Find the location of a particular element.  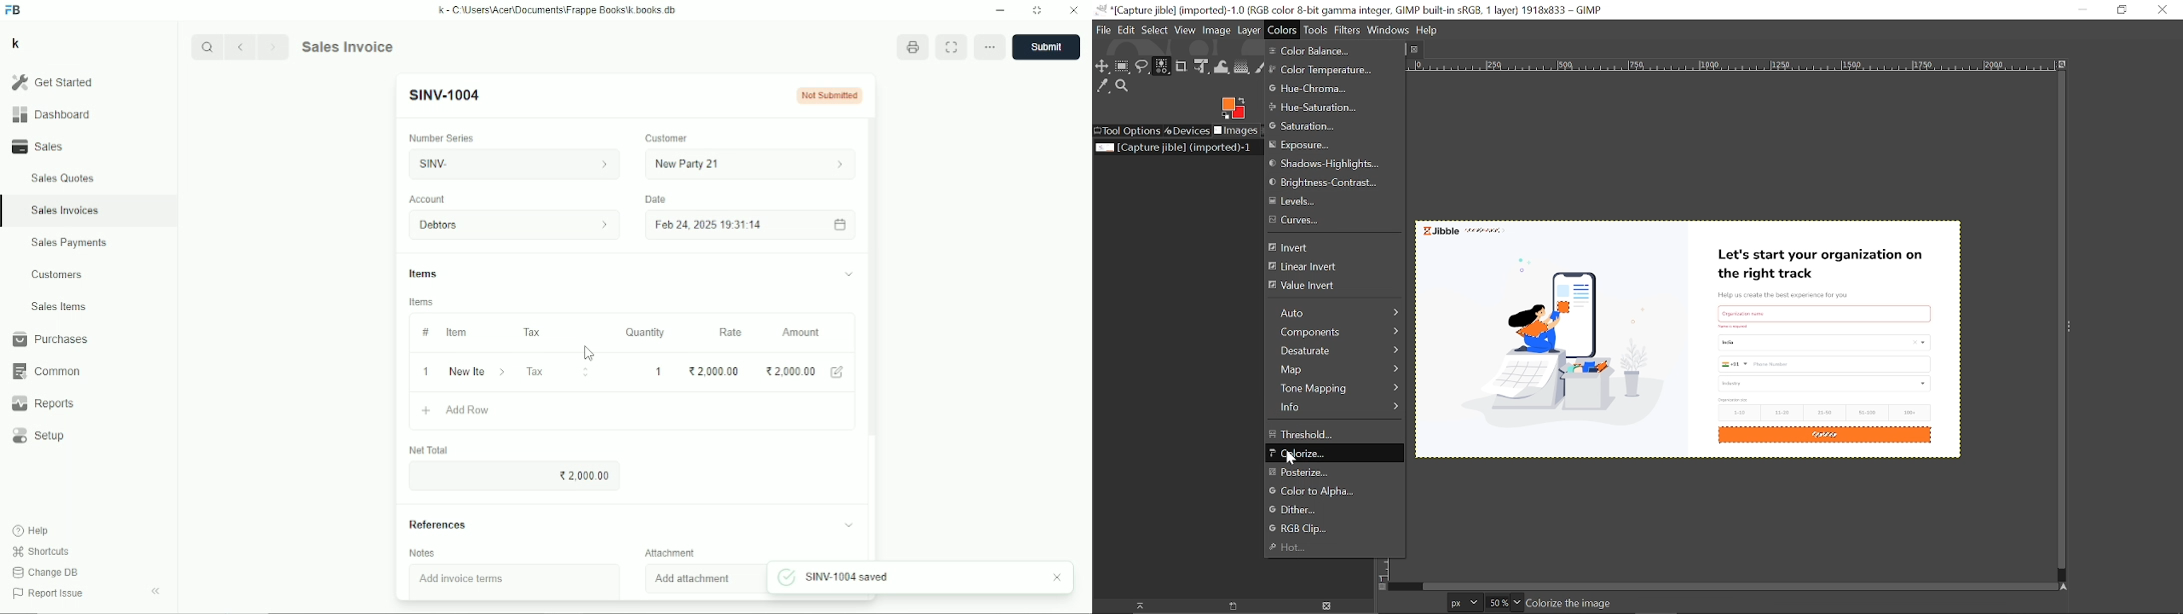

Reports is located at coordinates (42, 404).